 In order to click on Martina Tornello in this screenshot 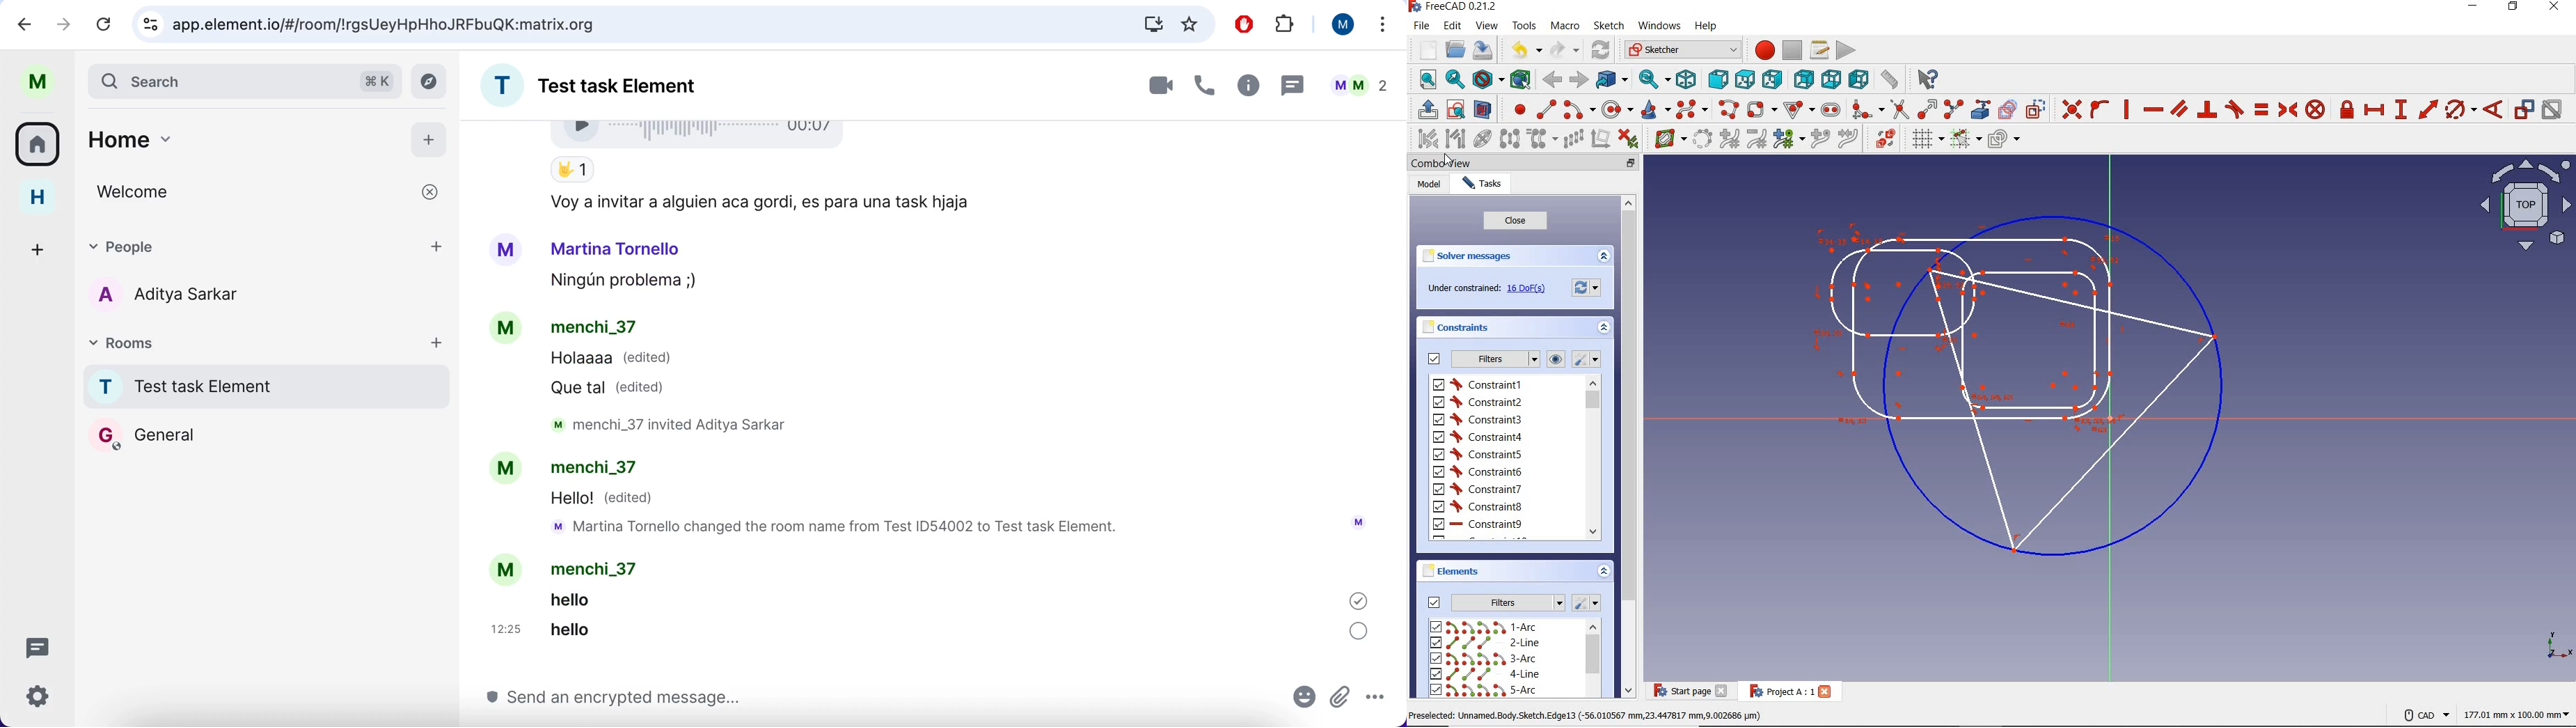, I will do `click(615, 247)`.